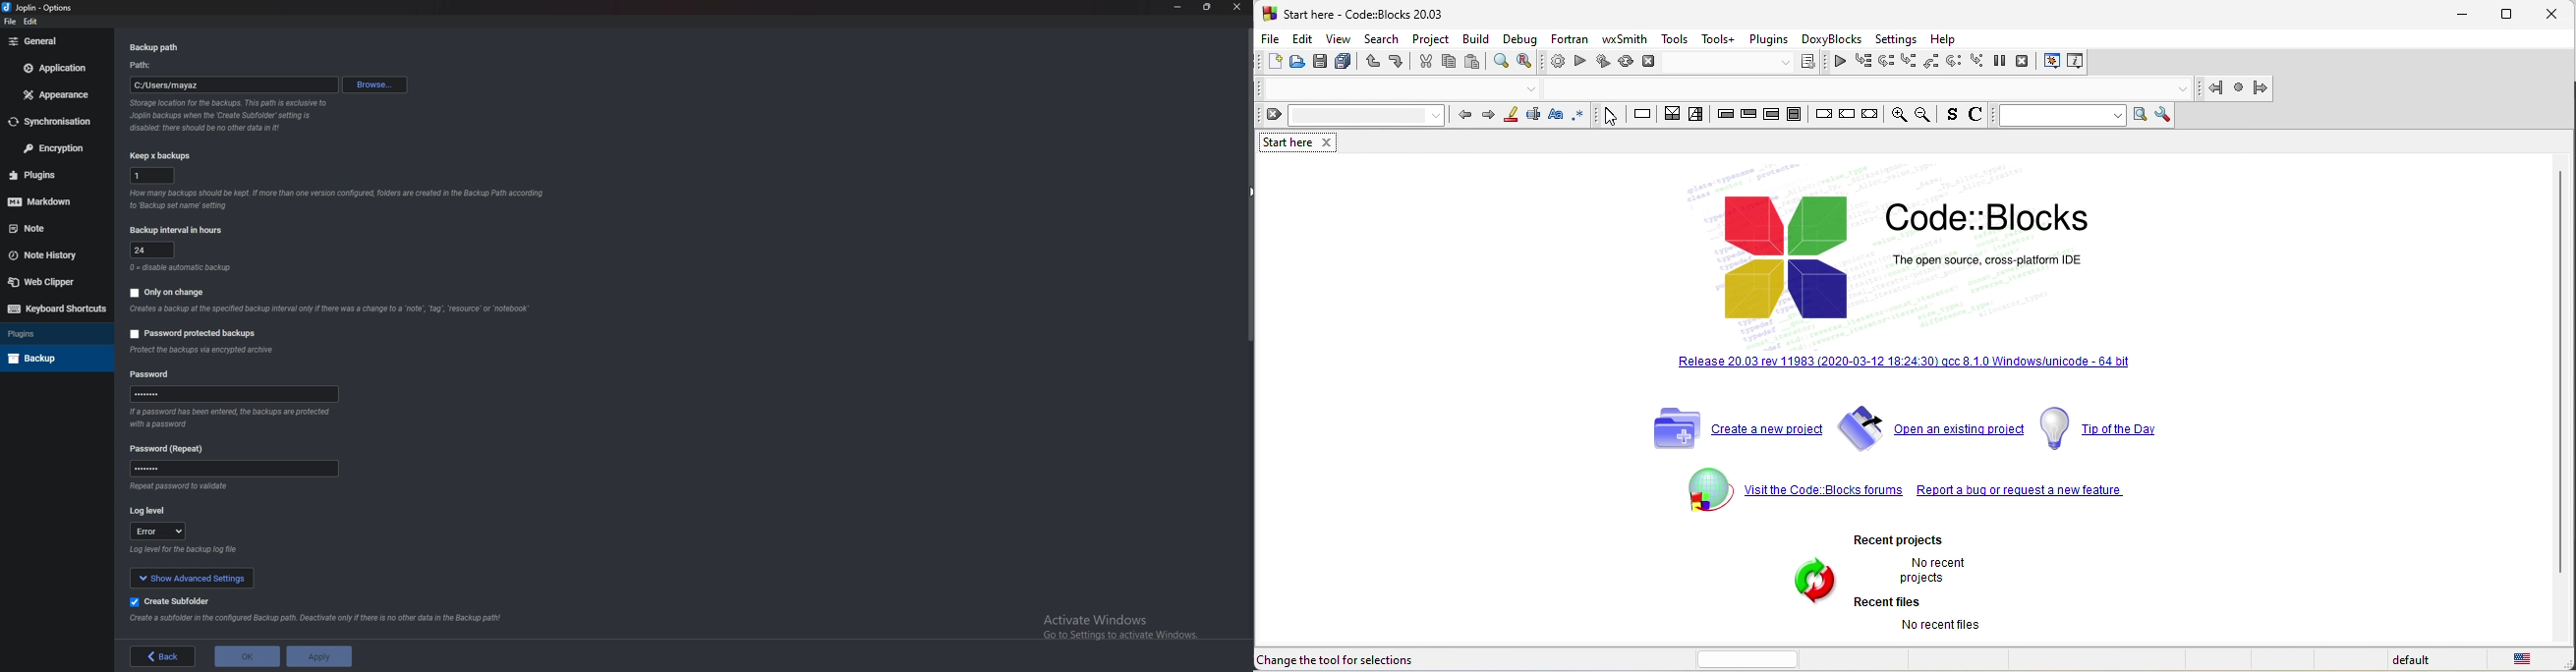 This screenshot has width=2576, height=672. What do you see at coordinates (1837, 40) in the screenshot?
I see `doxyblocks` at bounding box center [1837, 40].